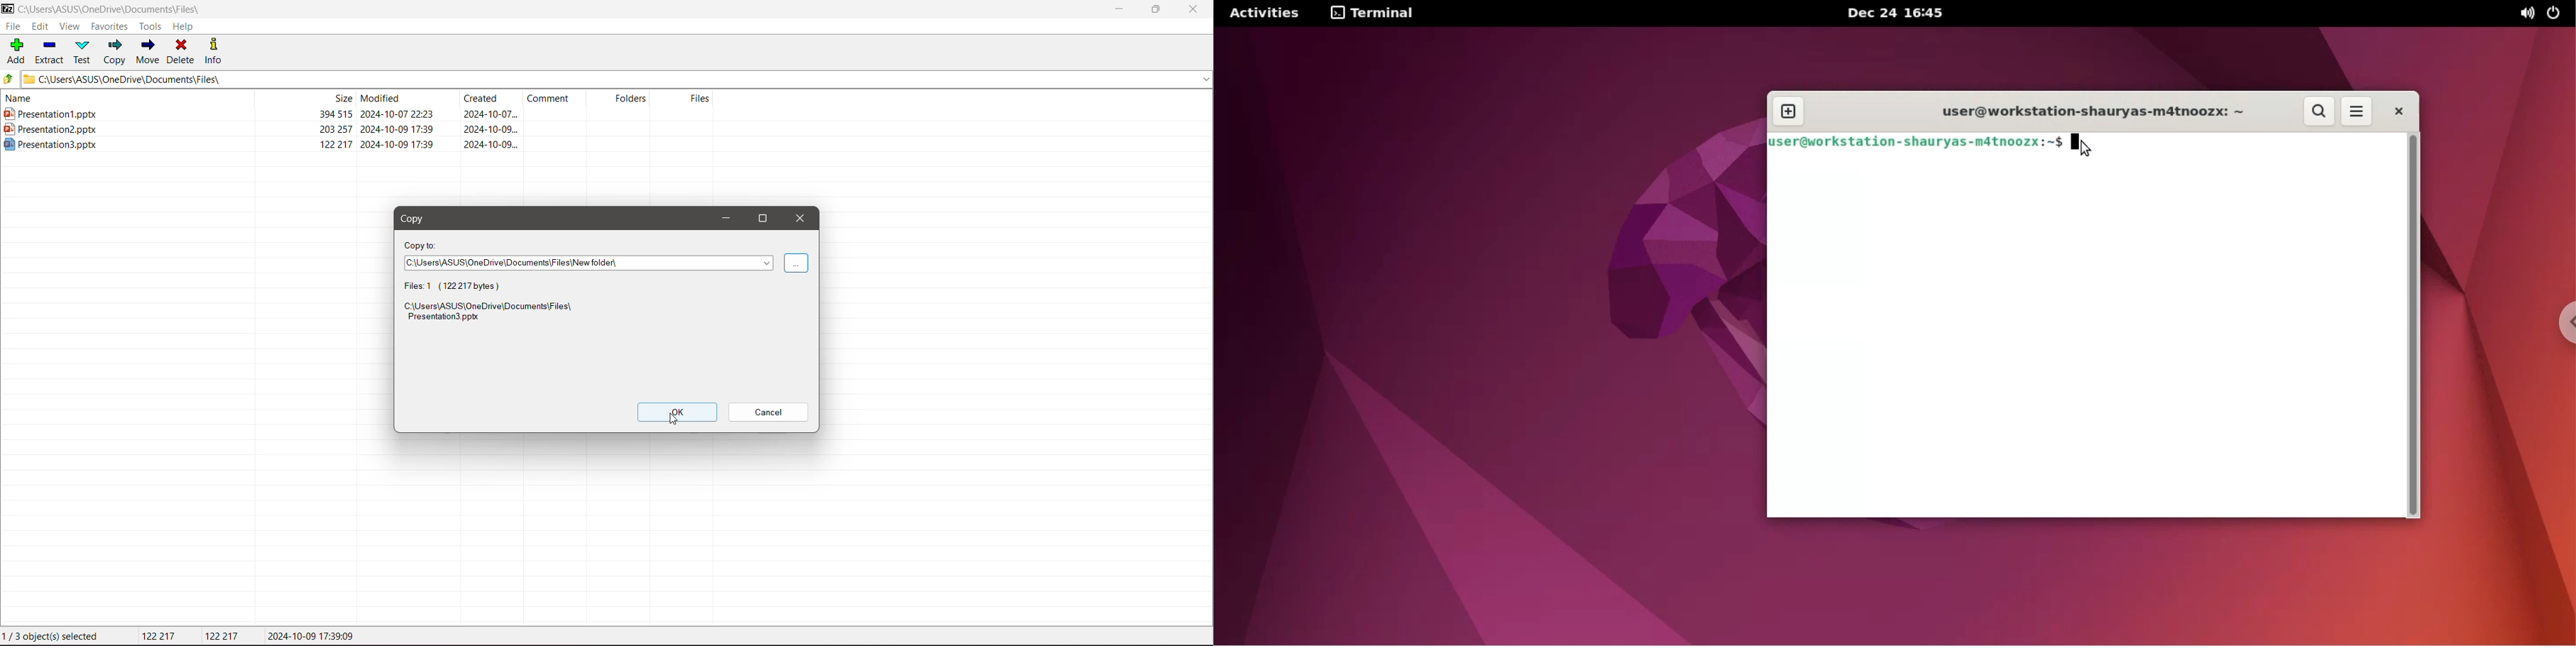  Describe the element at coordinates (118, 8) in the screenshot. I see `Current Folder Path` at that location.